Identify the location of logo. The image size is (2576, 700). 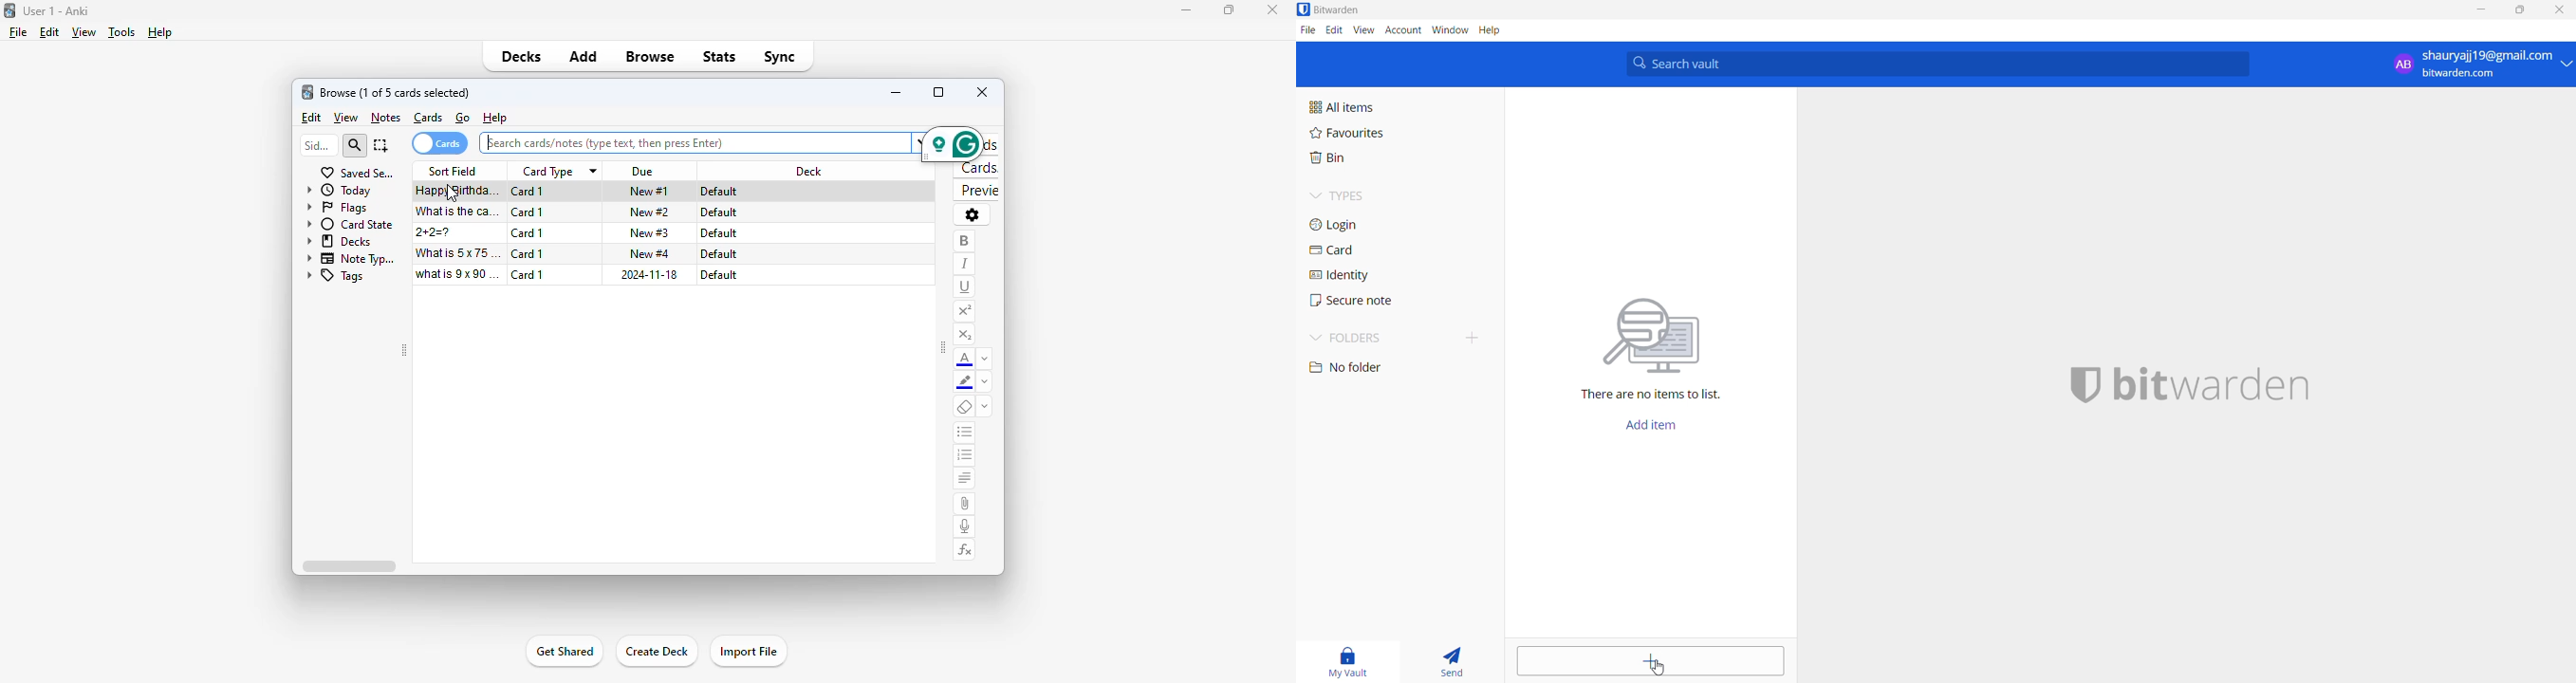
(9, 10).